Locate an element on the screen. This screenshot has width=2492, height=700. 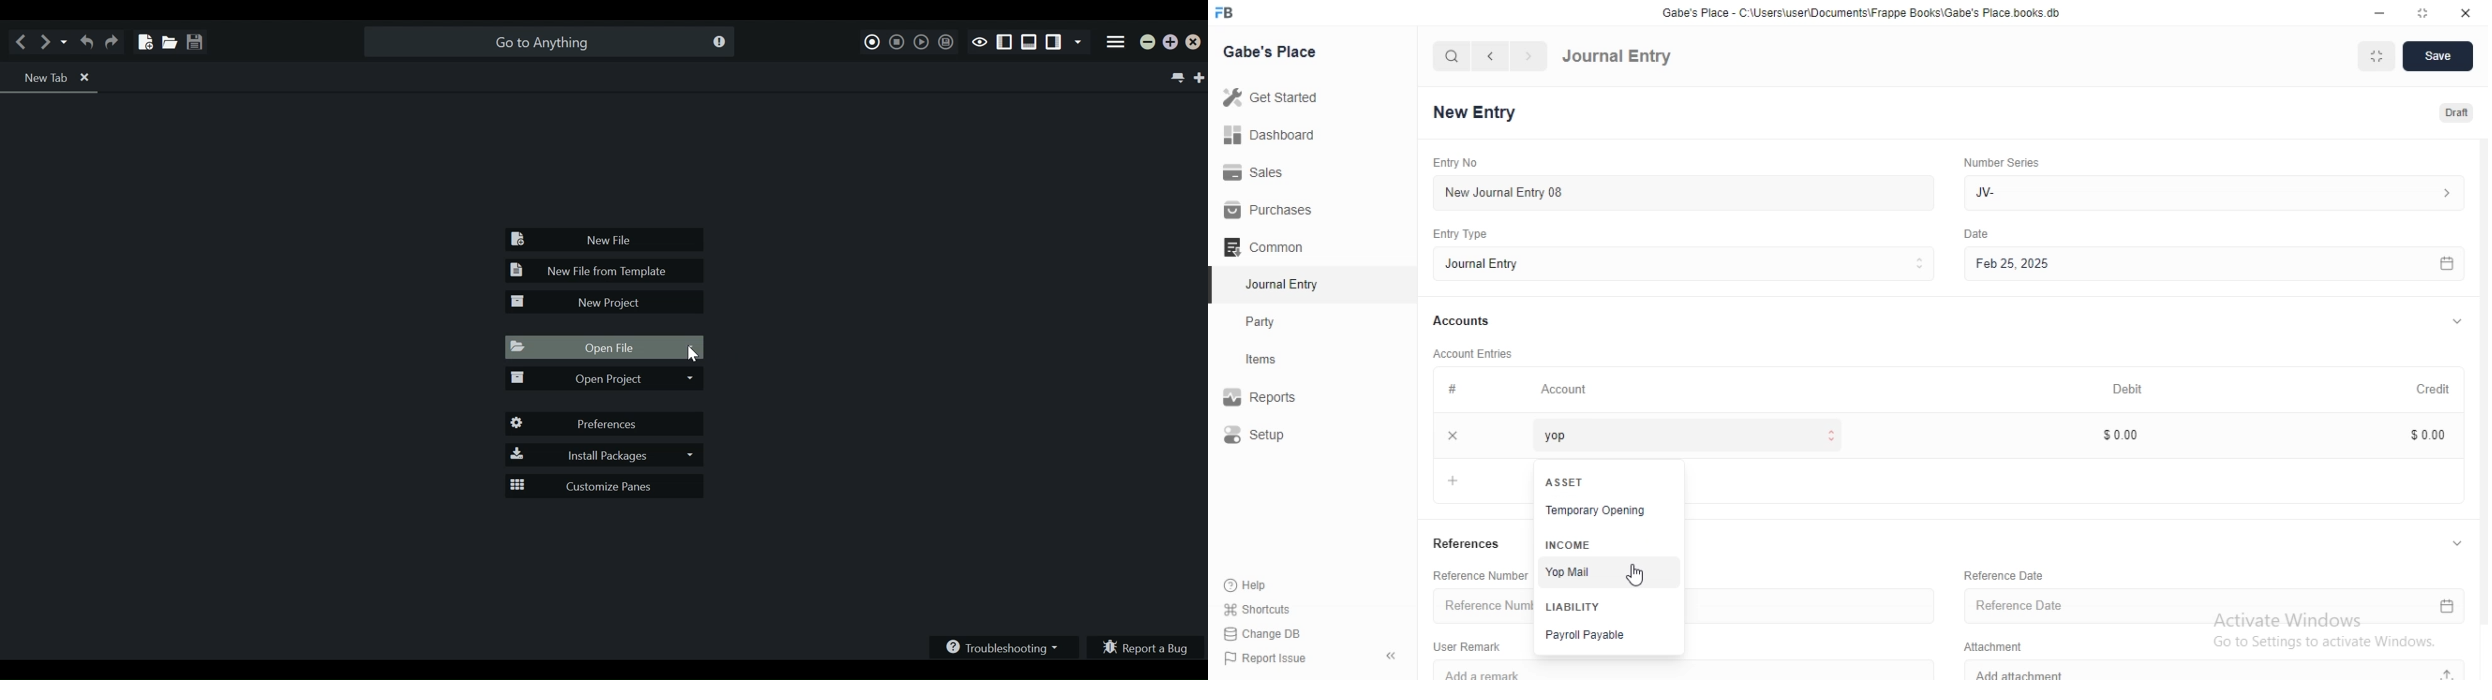
Feb 25, 2025 is located at coordinates (2211, 263).